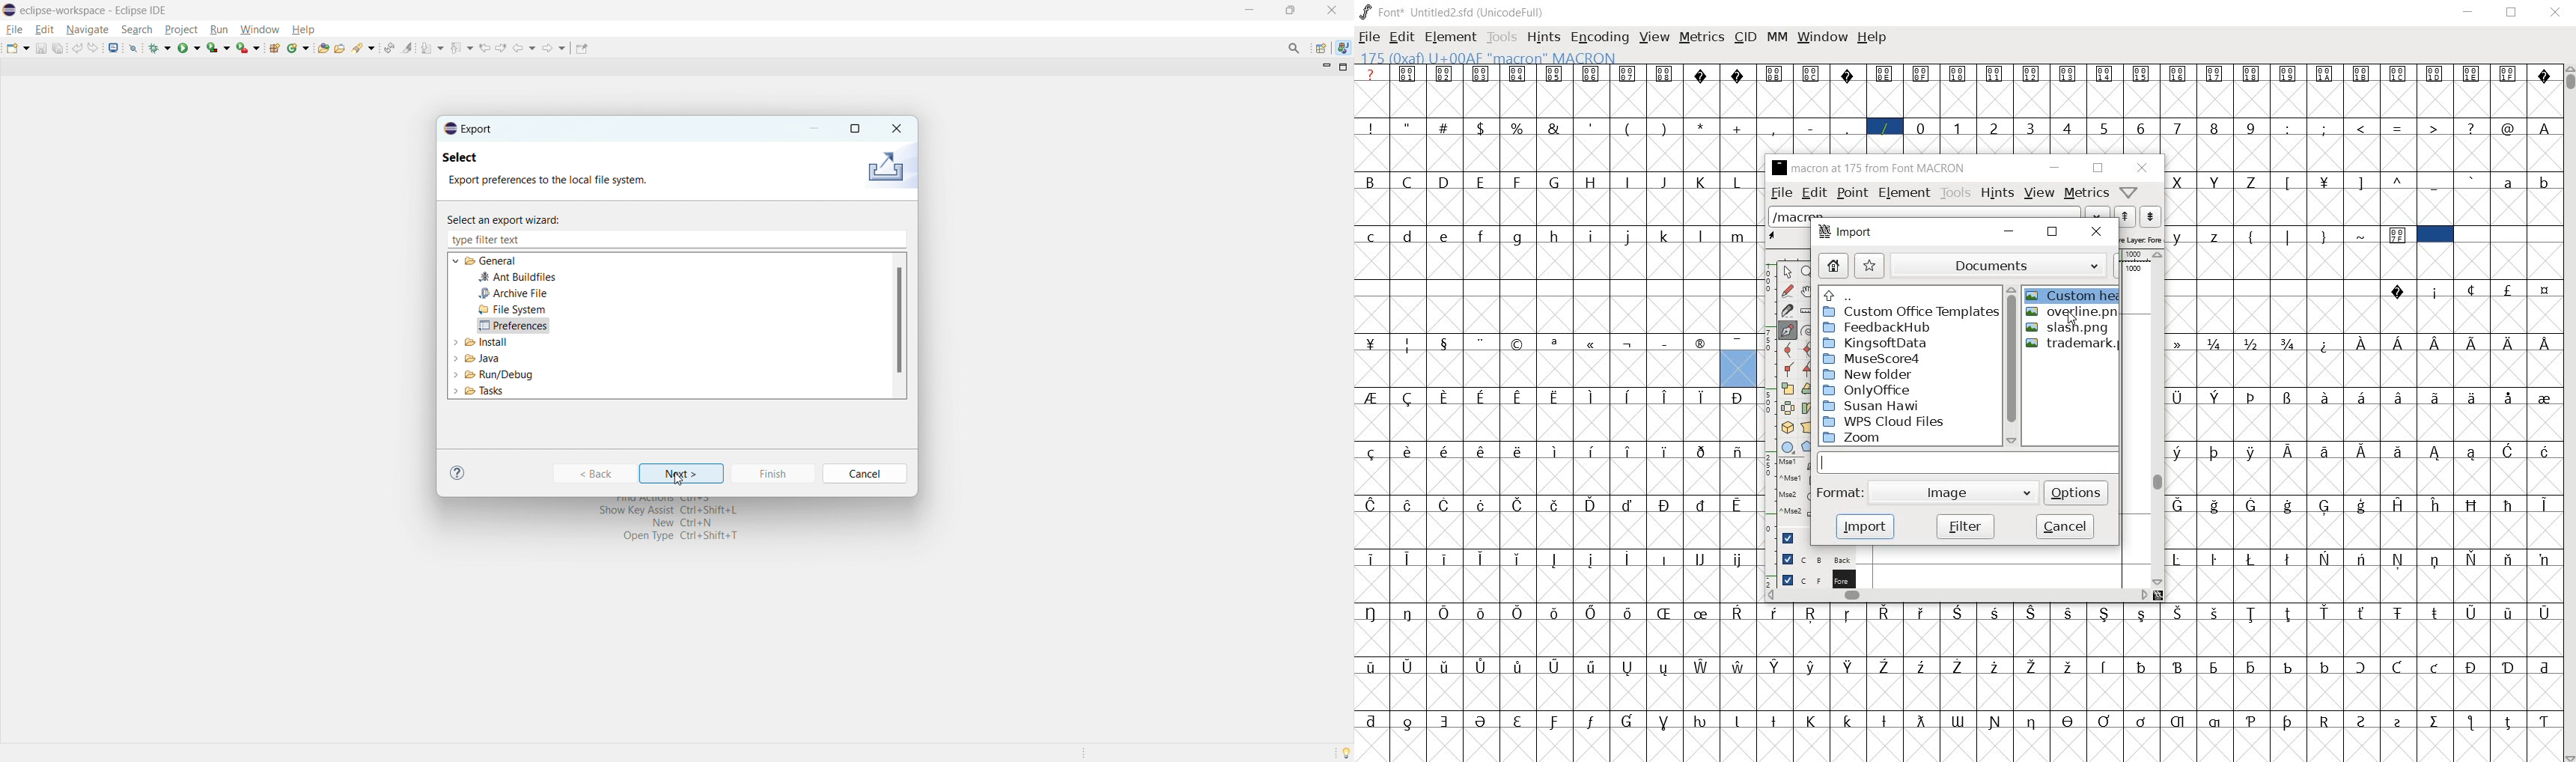 The image size is (2576, 784). What do you see at coordinates (2253, 398) in the screenshot?
I see `Symbol` at bounding box center [2253, 398].